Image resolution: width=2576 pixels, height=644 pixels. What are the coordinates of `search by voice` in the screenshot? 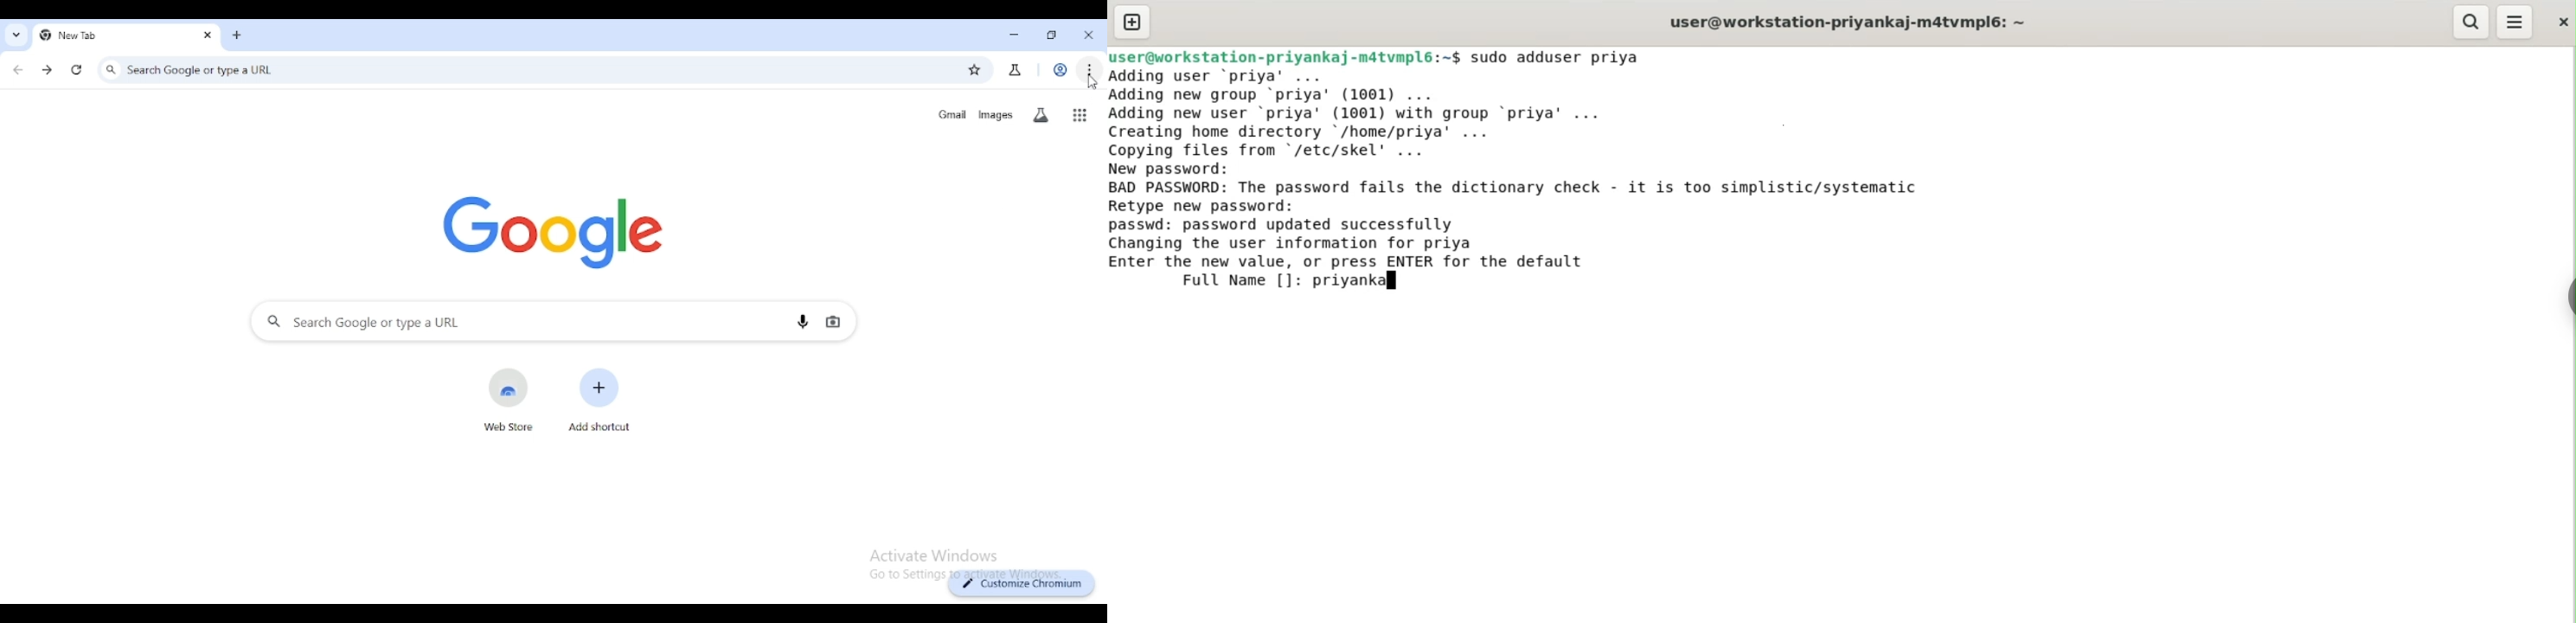 It's located at (803, 321).